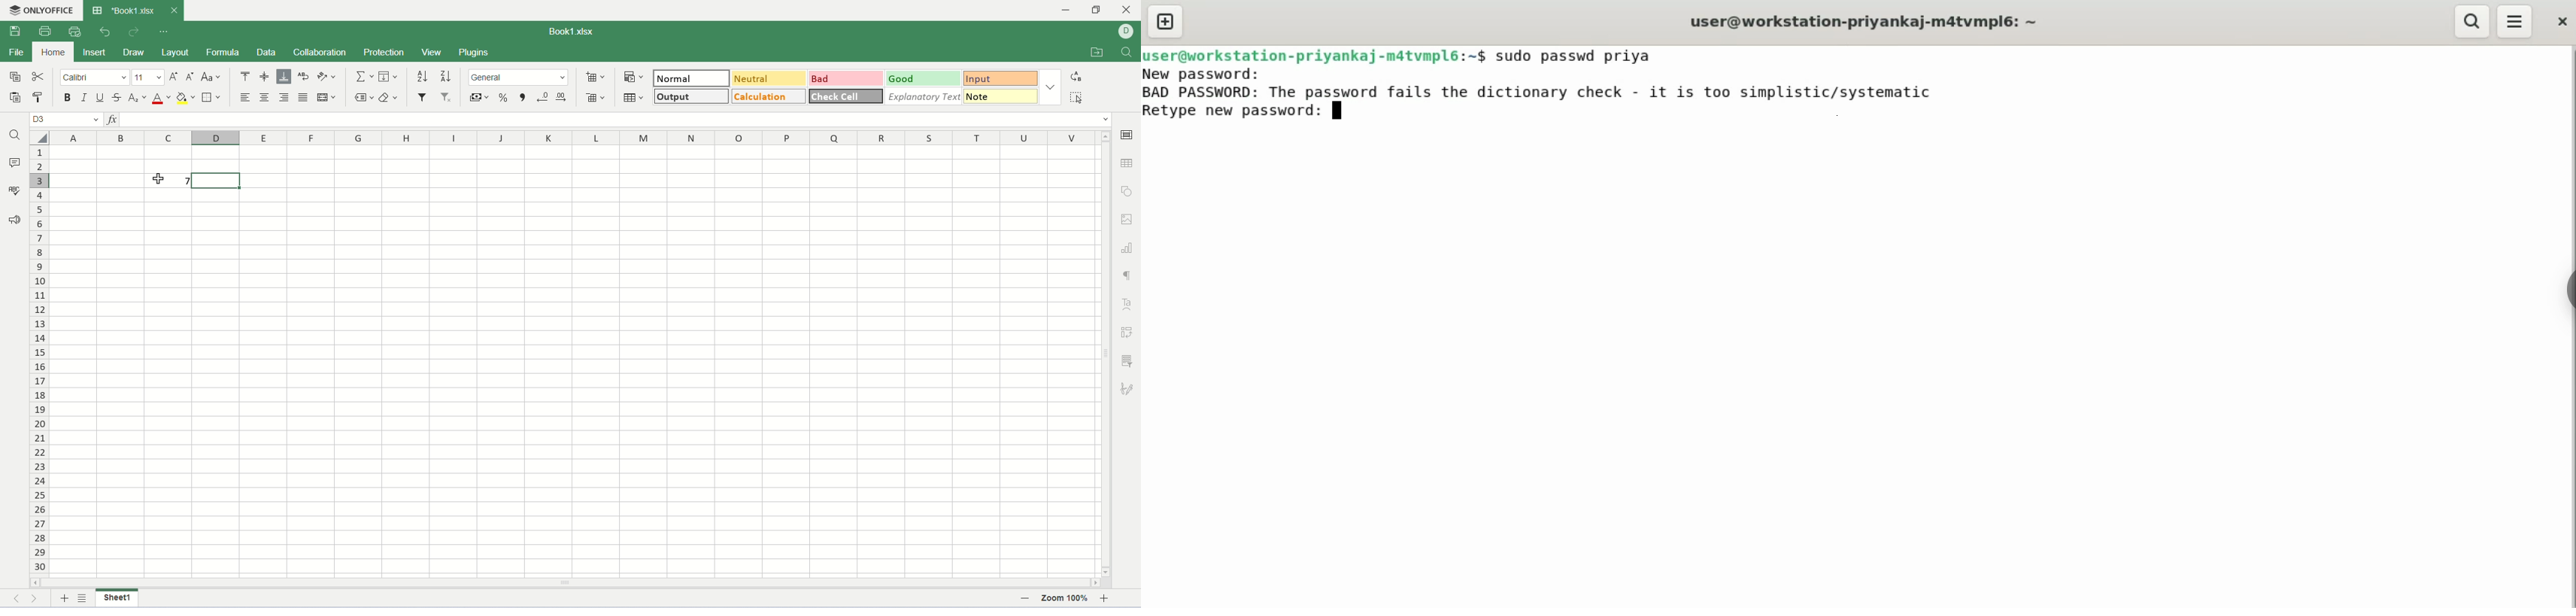 This screenshot has width=2576, height=616. Describe the element at coordinates (598, 96) in the screenshot. I see `remove cell` at that location.